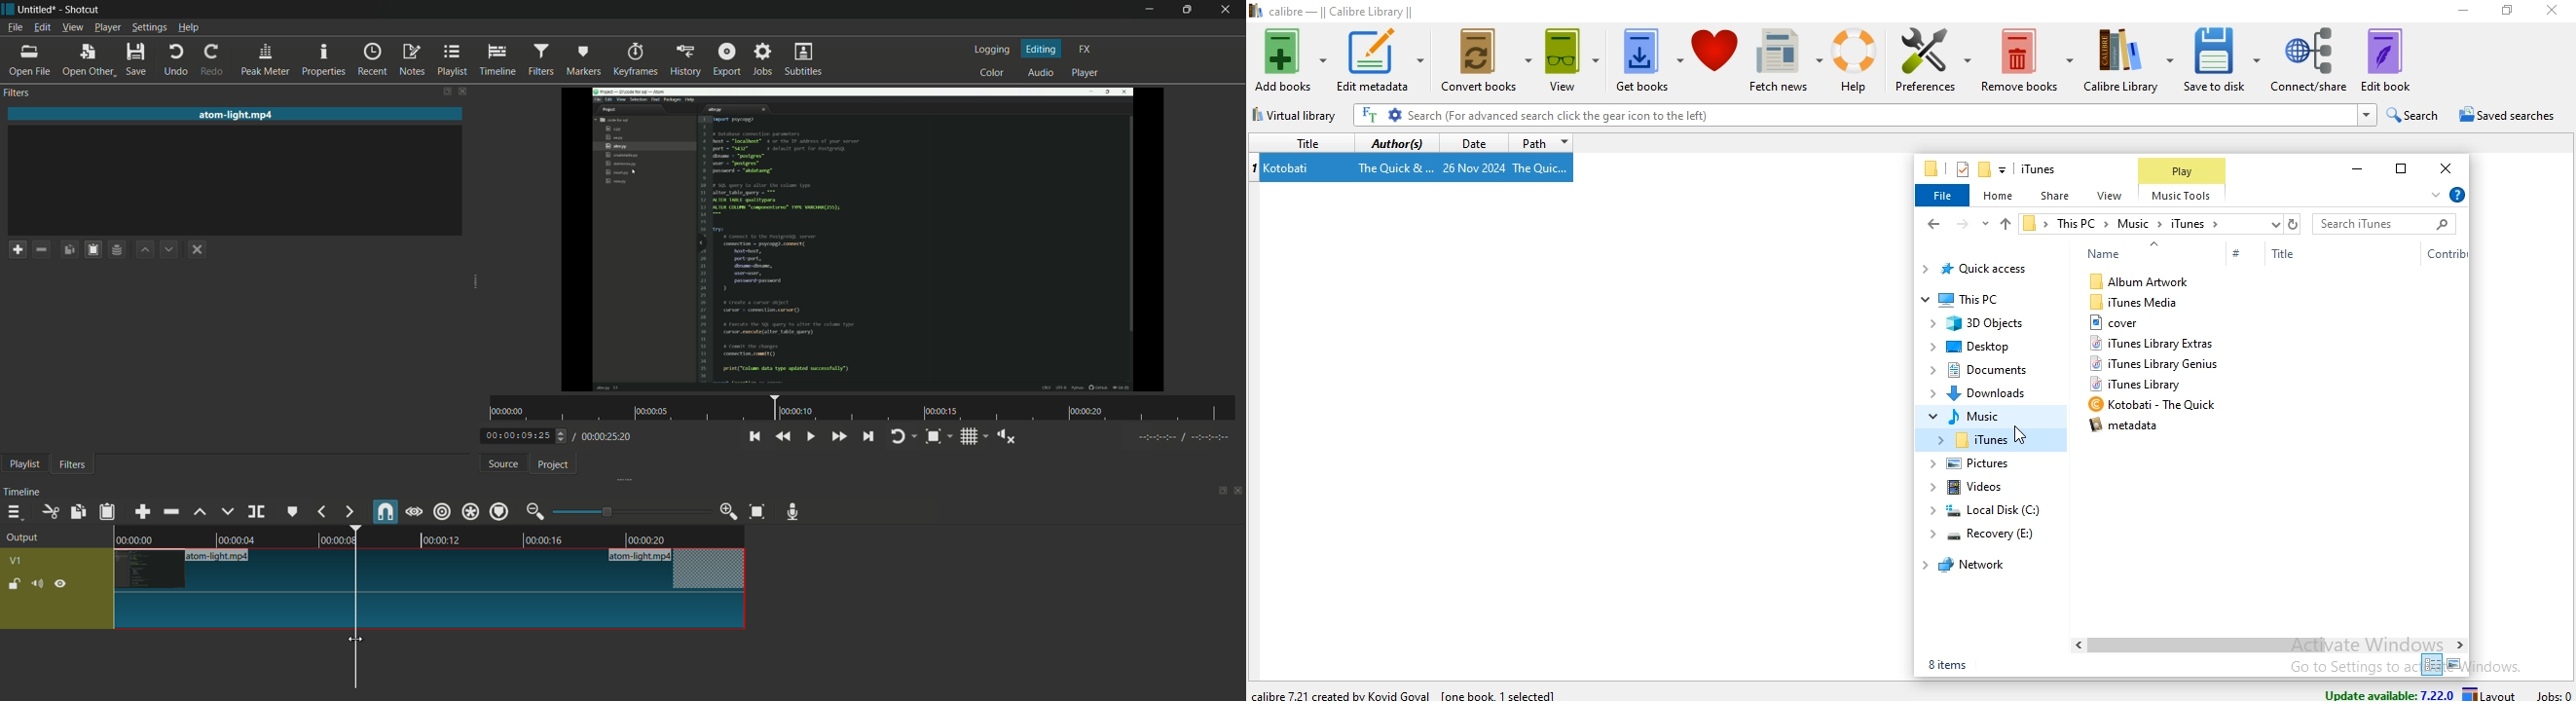 This screenshot has width=2576, height=728. I want to click on itunes library genius, so click(2153, 344).